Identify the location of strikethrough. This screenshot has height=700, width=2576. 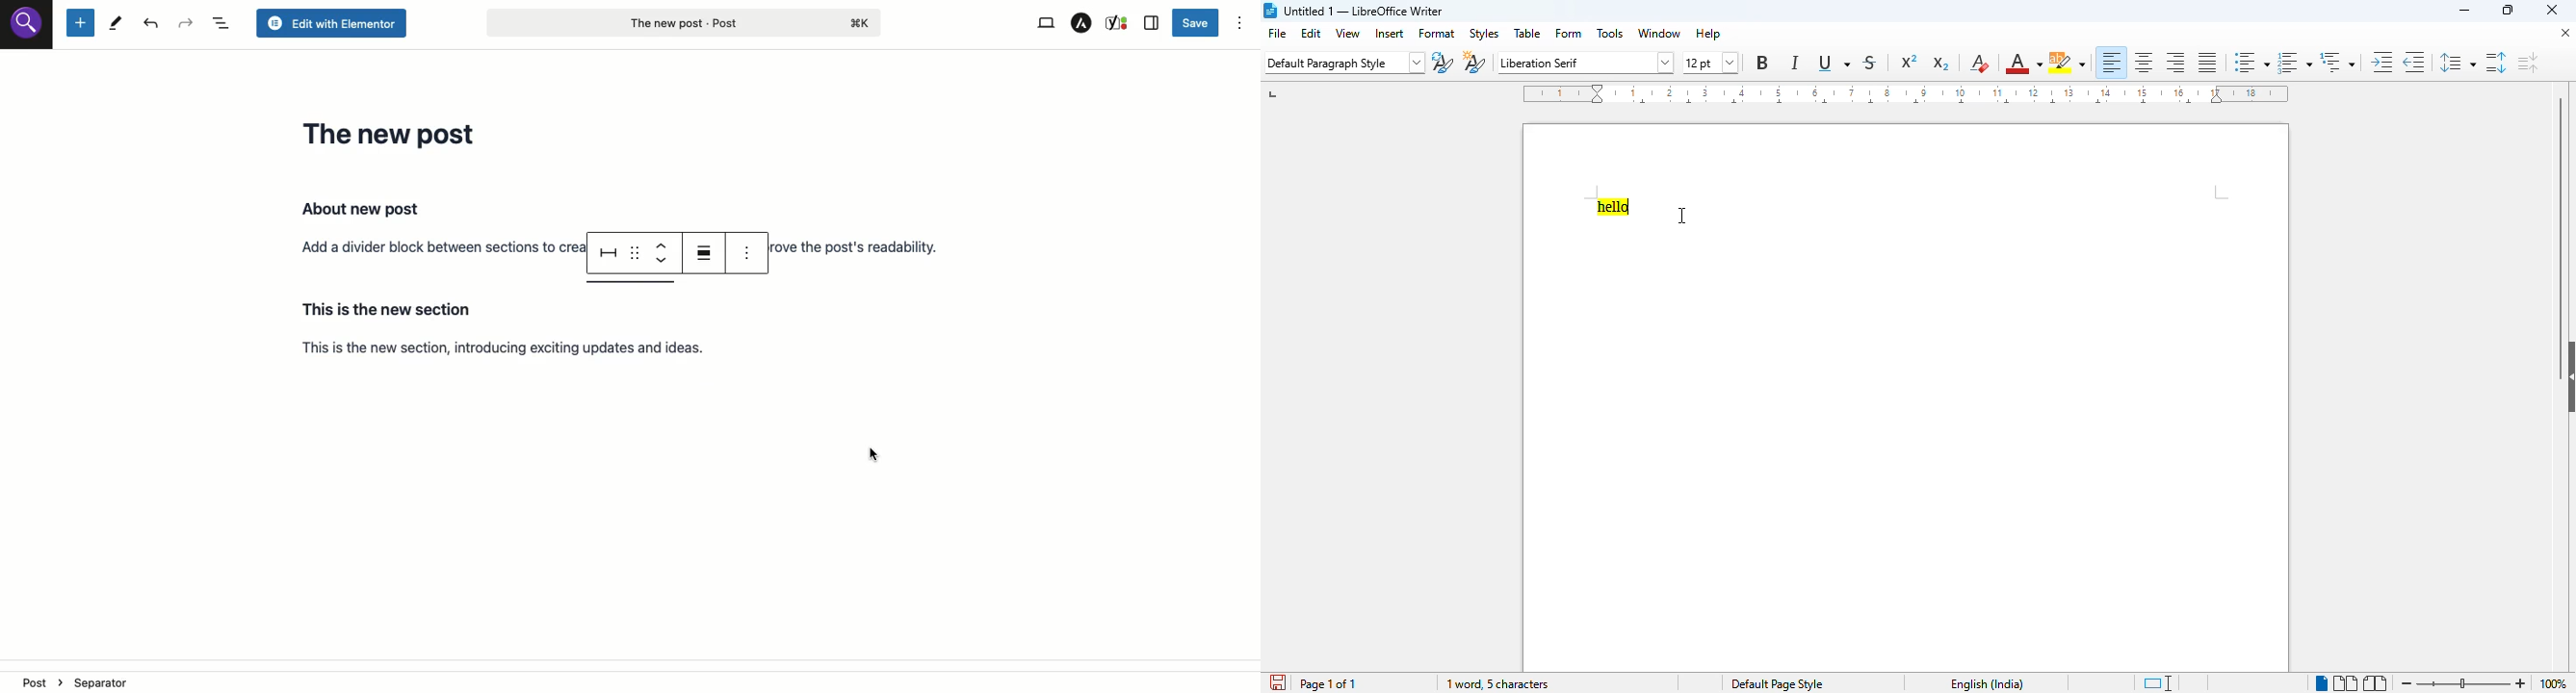
(1870, 63).